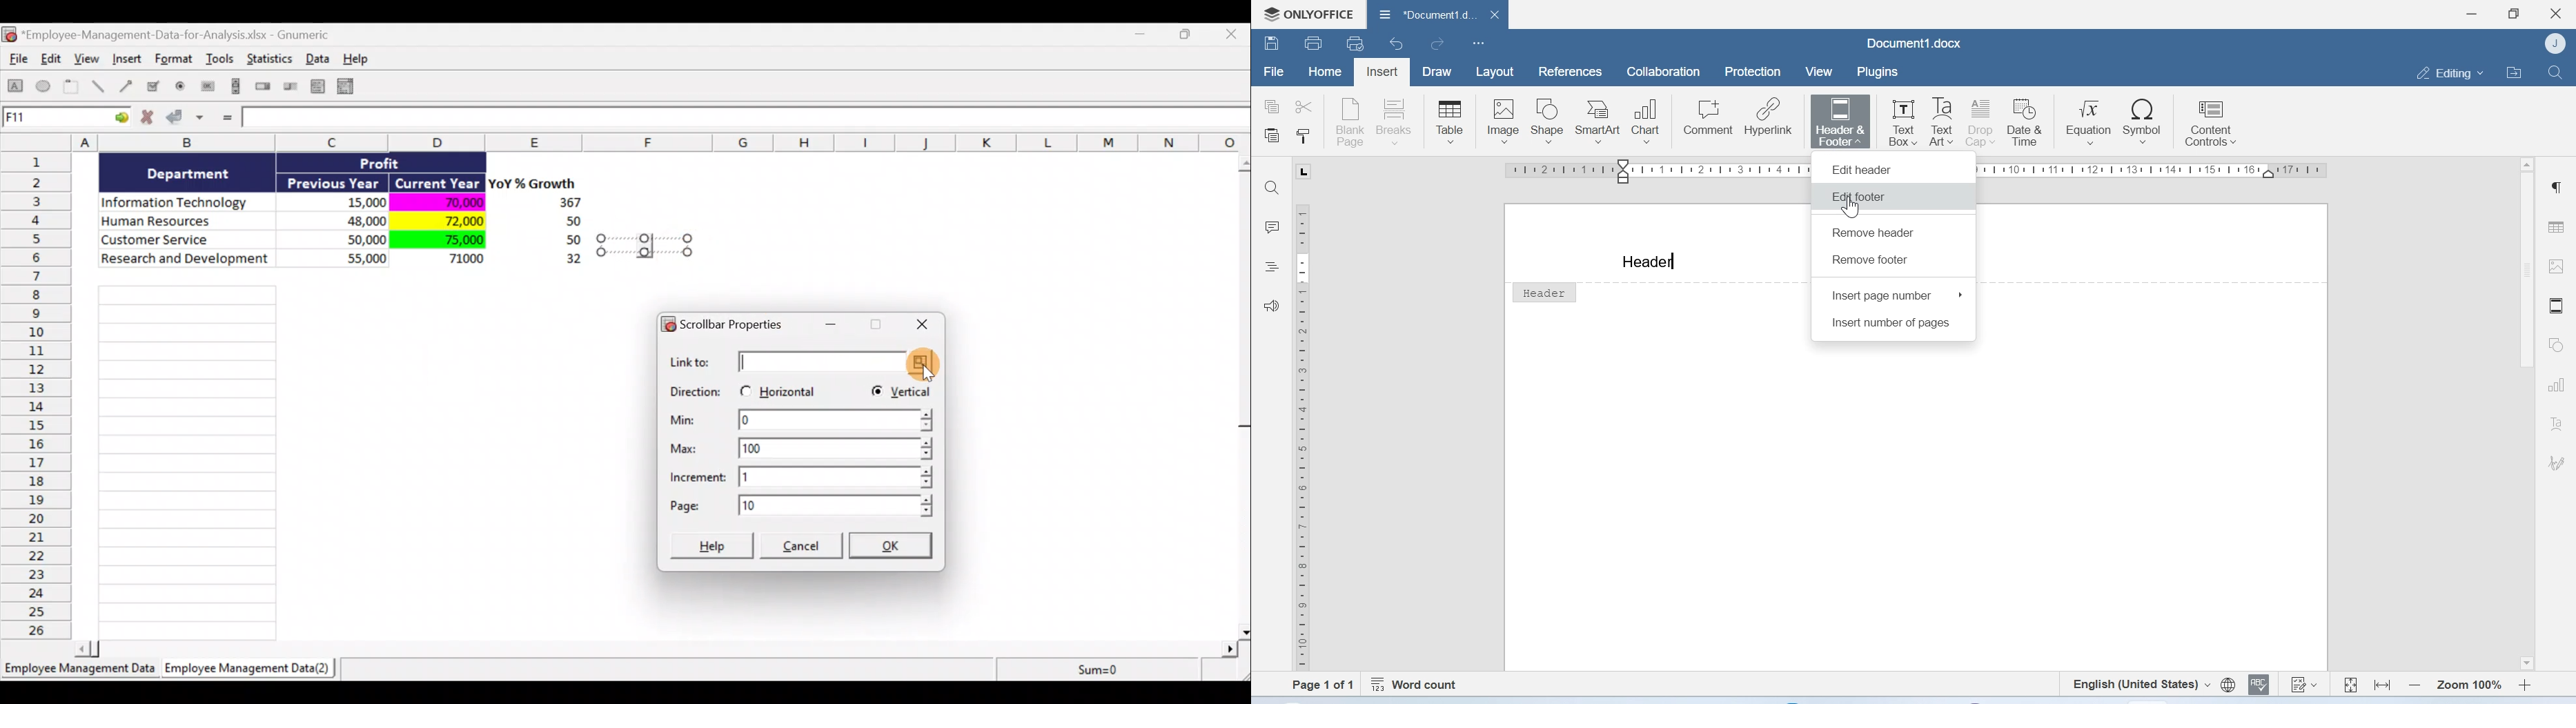 The image size is (2576, 728). I want to click on Data, so click(349, 220).